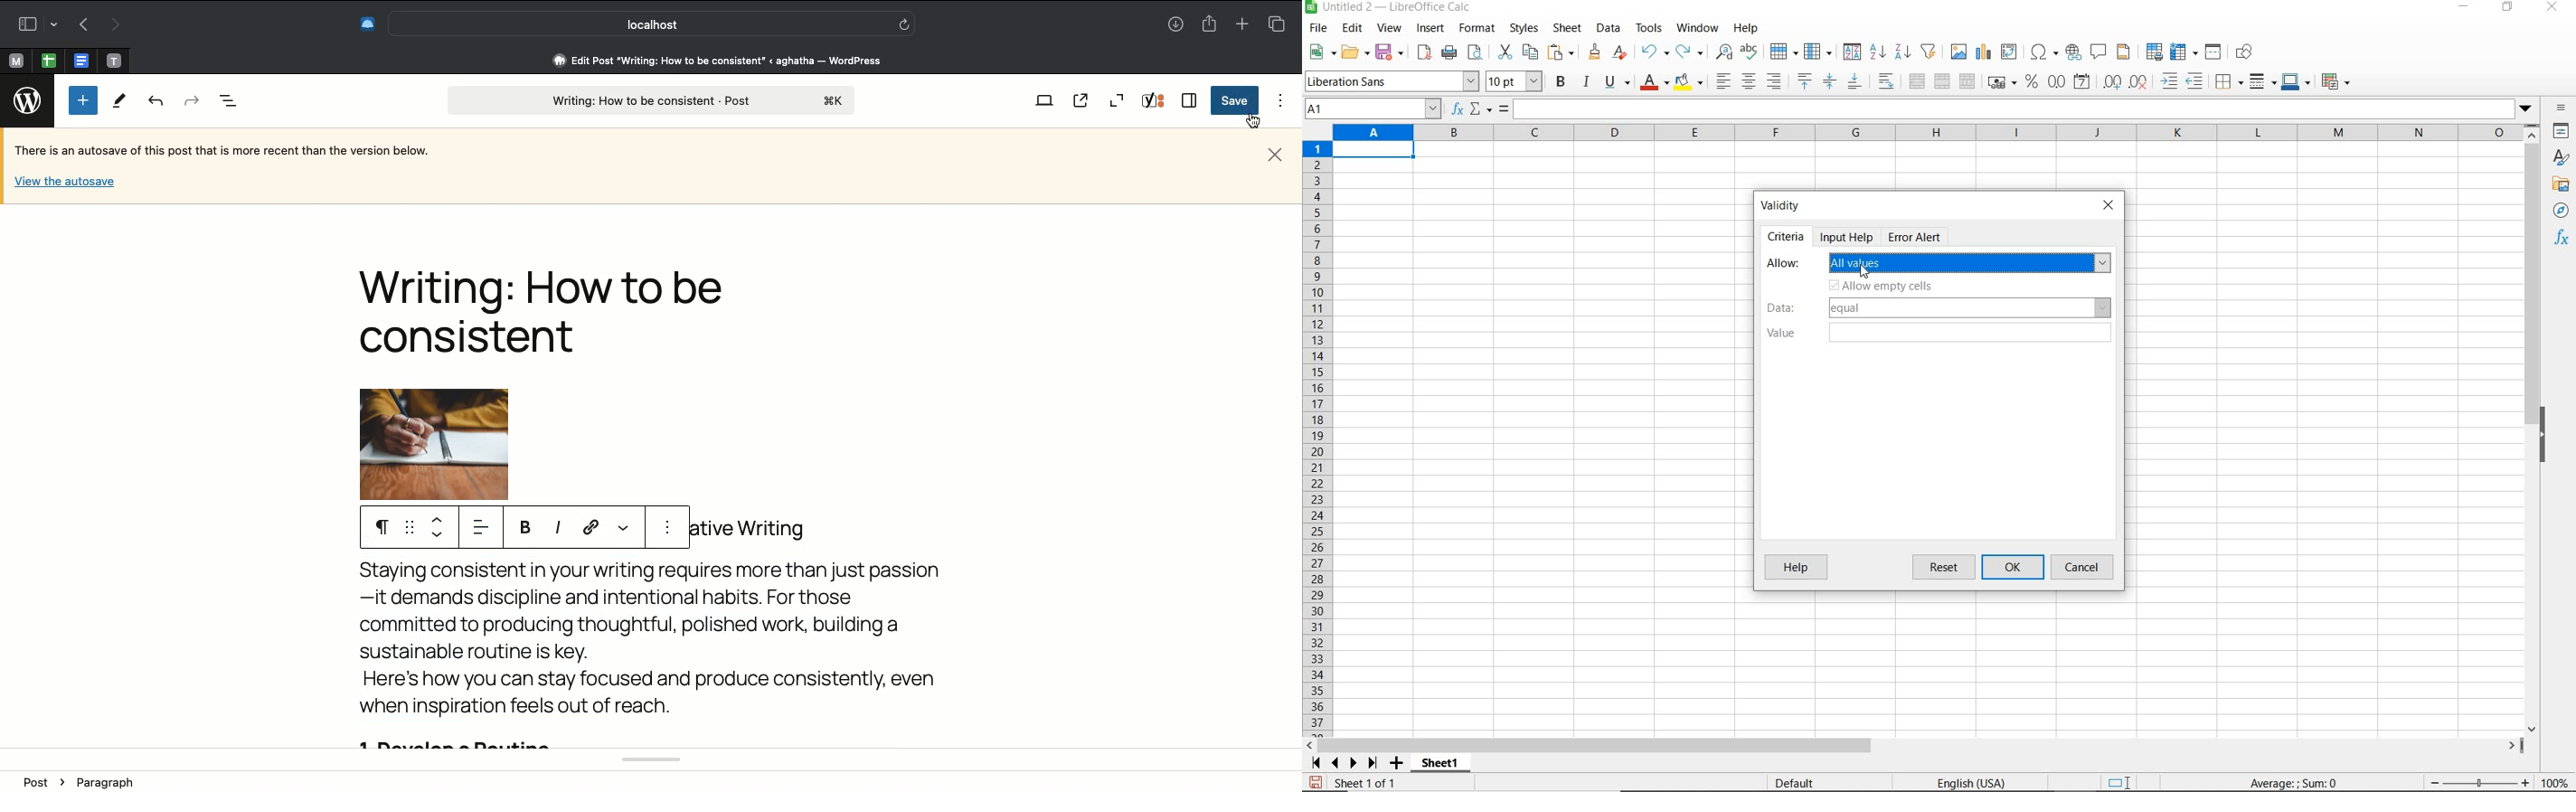 This screenshot has width=2576, height=812. I want to click on Tools, so click(120, 102).